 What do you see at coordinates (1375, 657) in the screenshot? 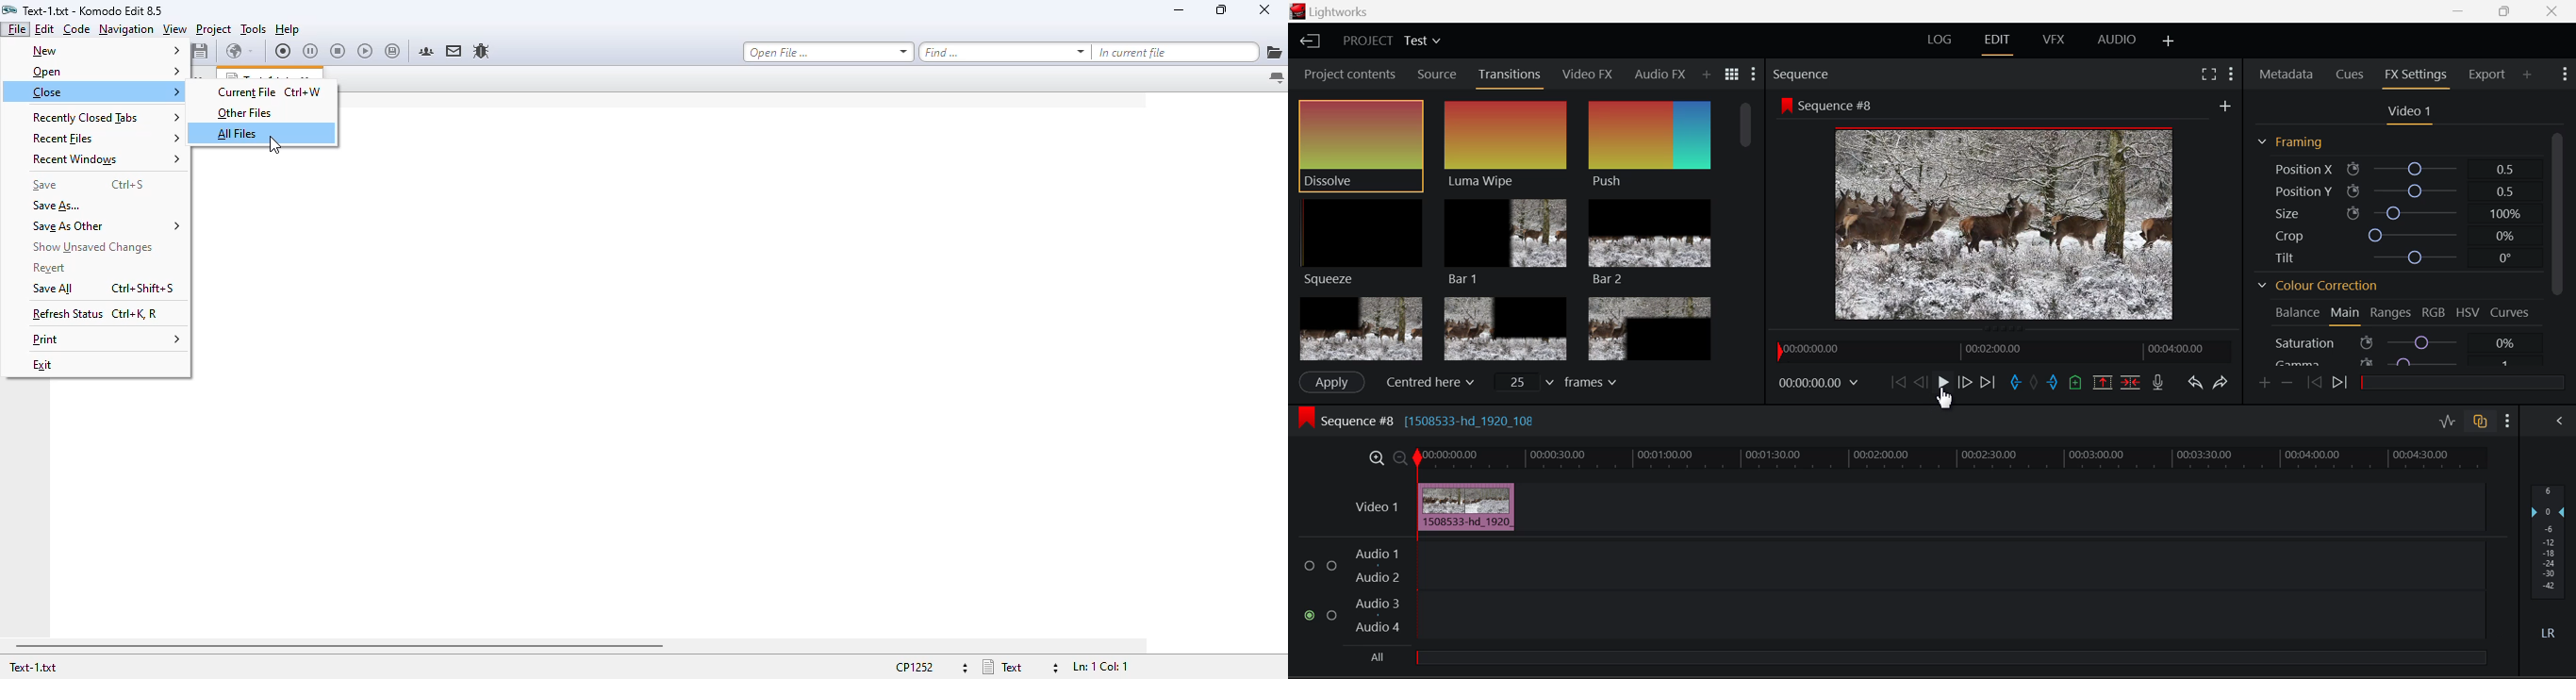
I see `All` at bounding box center [1375, 657].